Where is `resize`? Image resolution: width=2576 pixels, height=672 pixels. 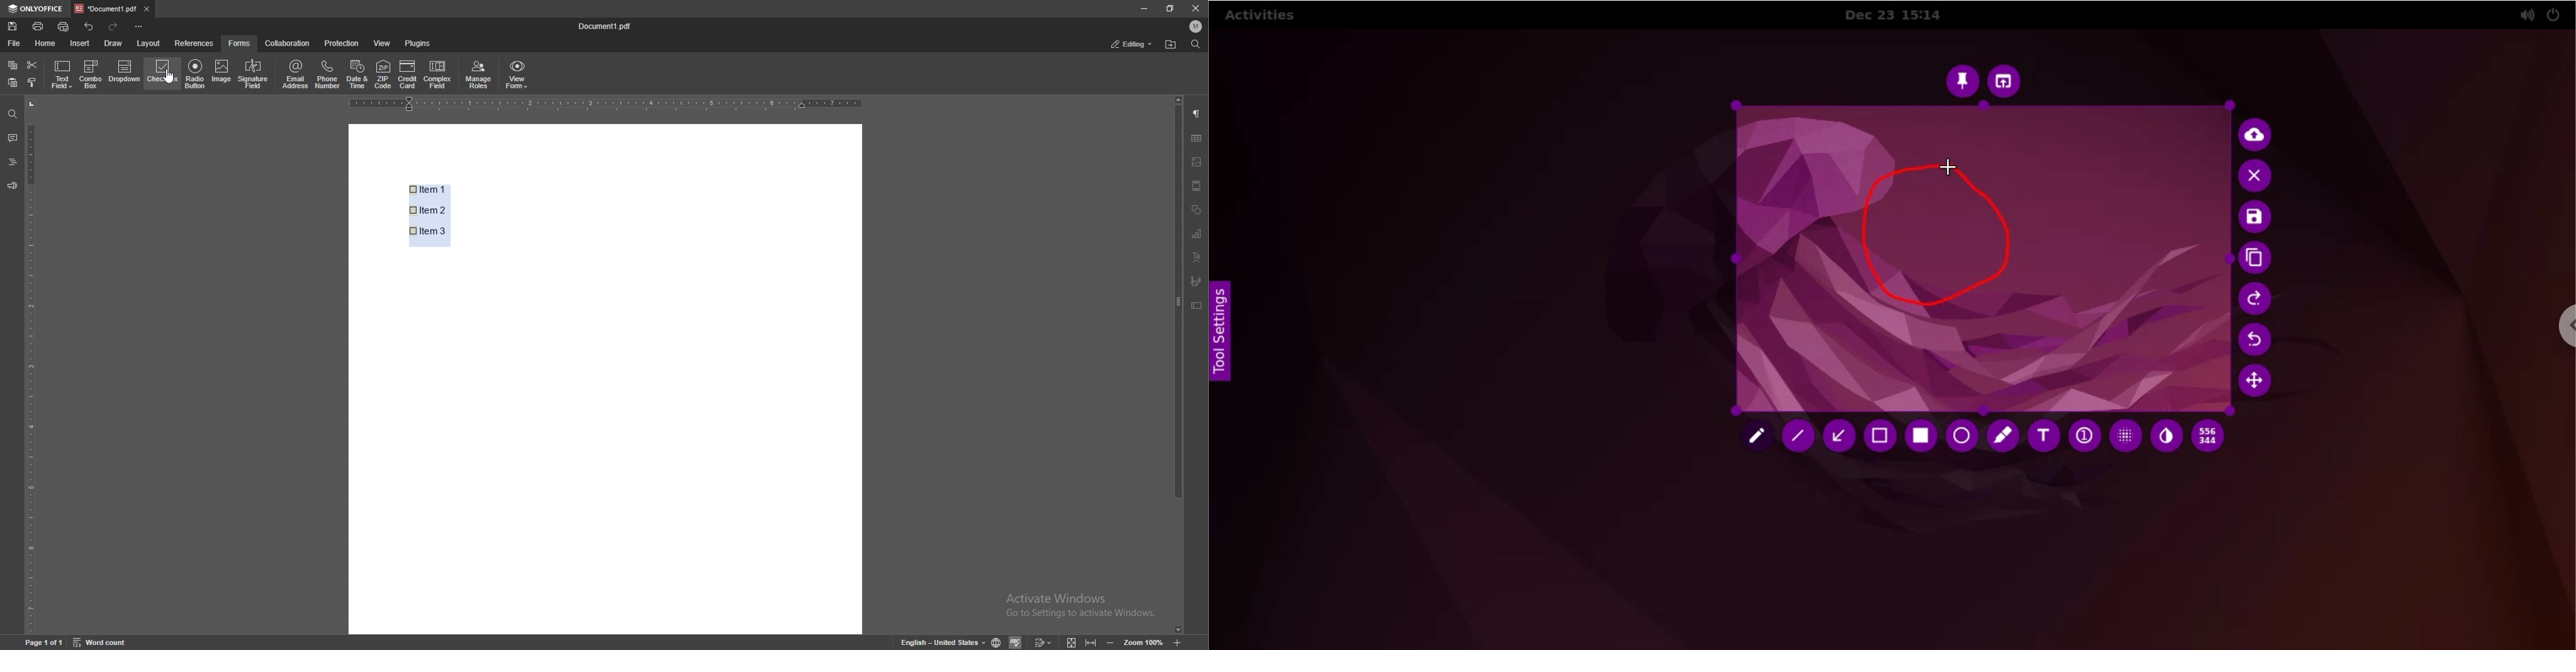
resize is located at coordinates (1170, 8).